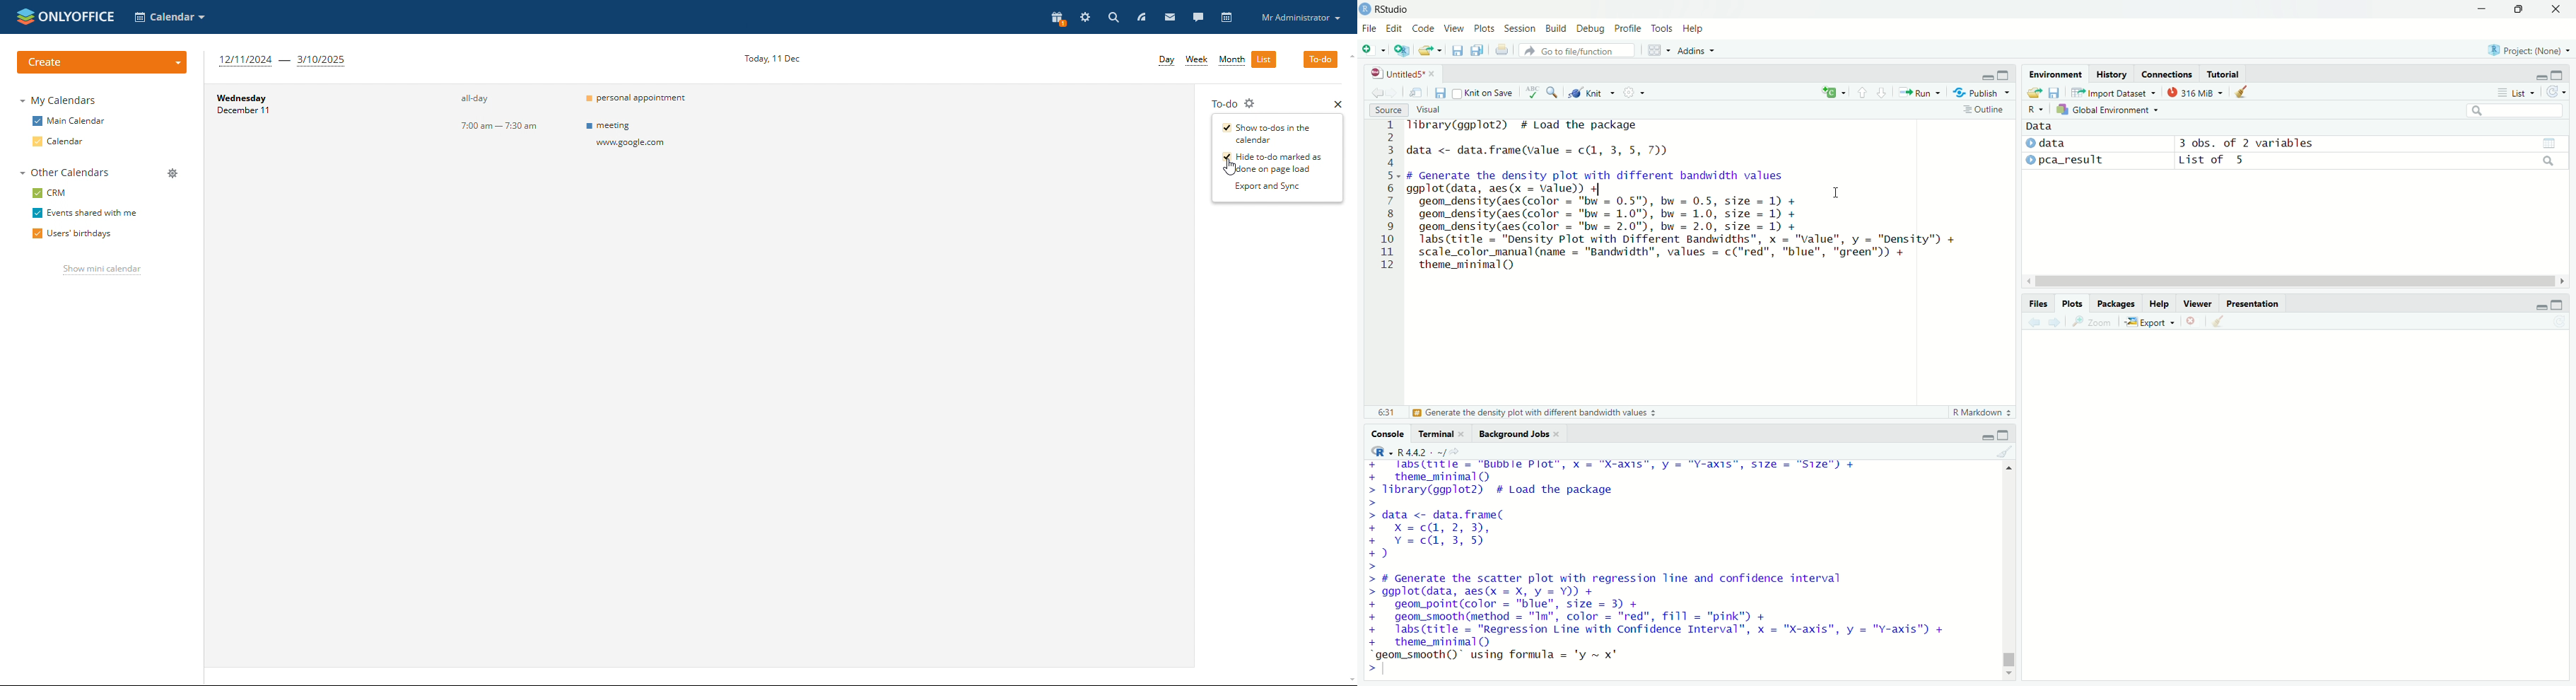  What do you see at coordinates (2072, 161) in the screenshot?
I see `pca_result` at bounding box center [2072, 161].